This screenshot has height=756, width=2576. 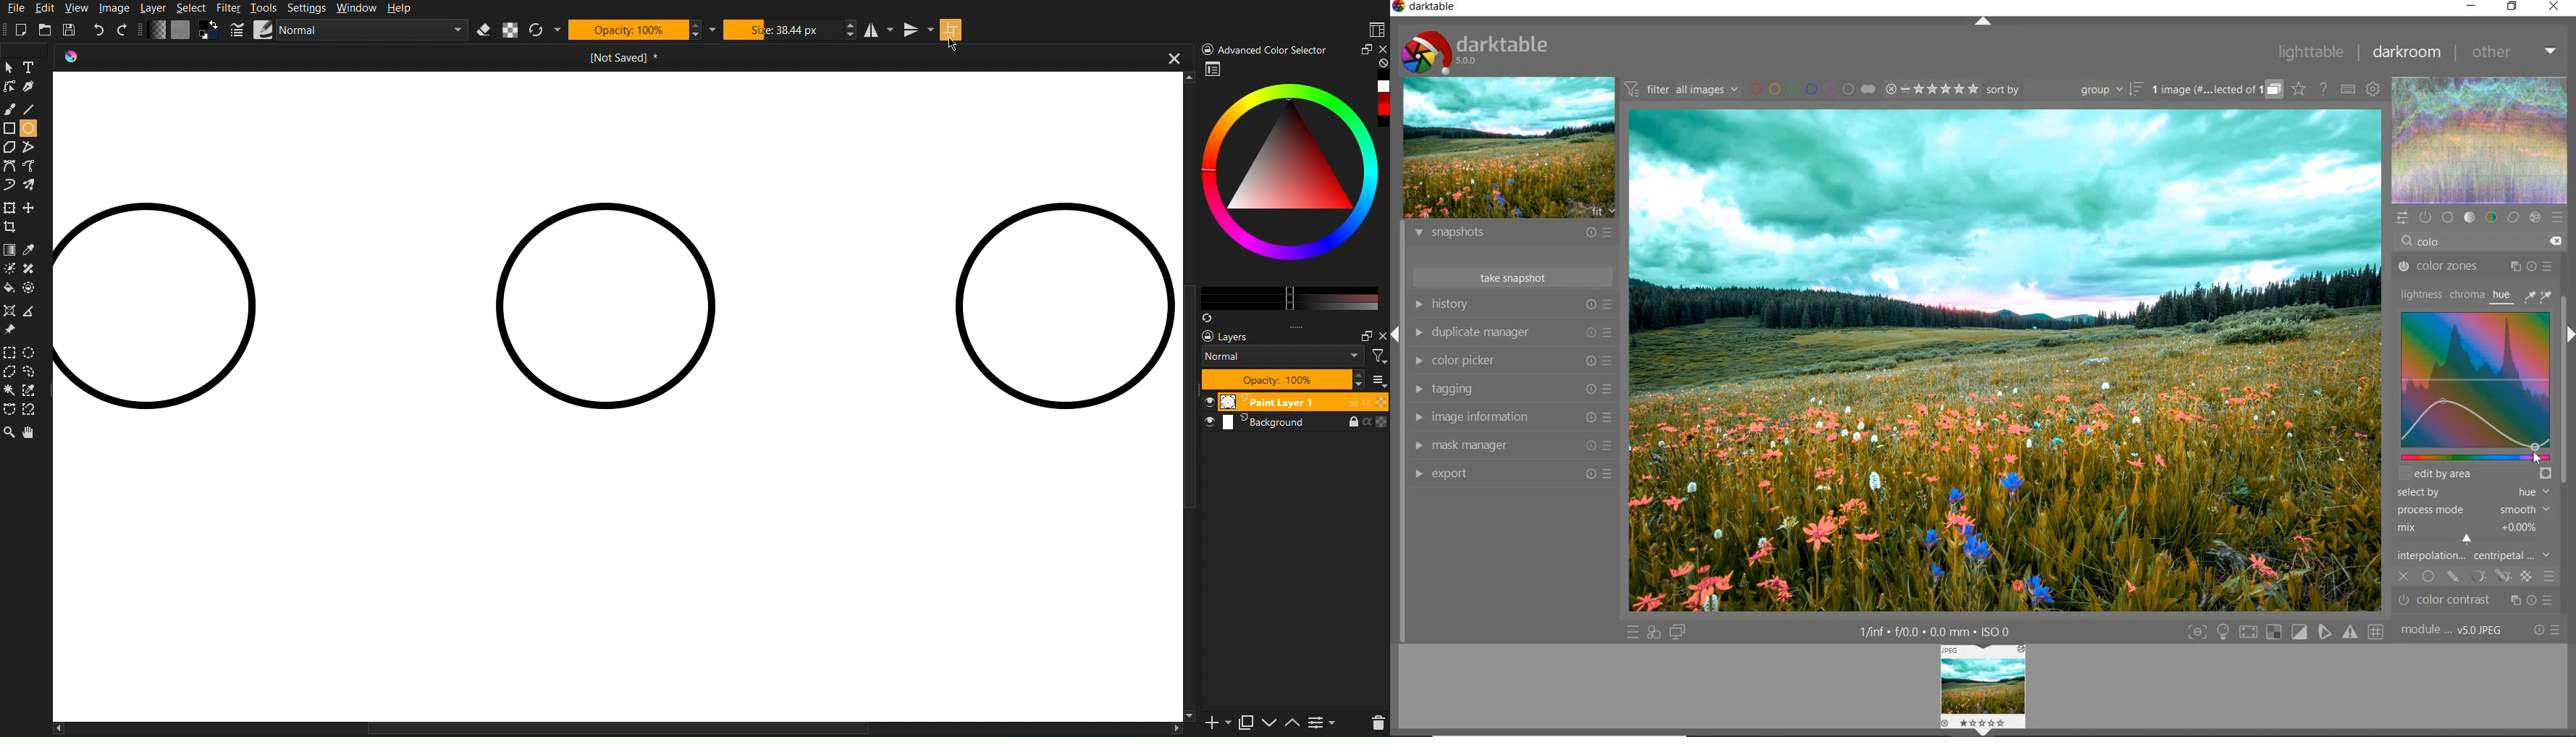 I want to click on grouped images, so click(x=2215, y=90).